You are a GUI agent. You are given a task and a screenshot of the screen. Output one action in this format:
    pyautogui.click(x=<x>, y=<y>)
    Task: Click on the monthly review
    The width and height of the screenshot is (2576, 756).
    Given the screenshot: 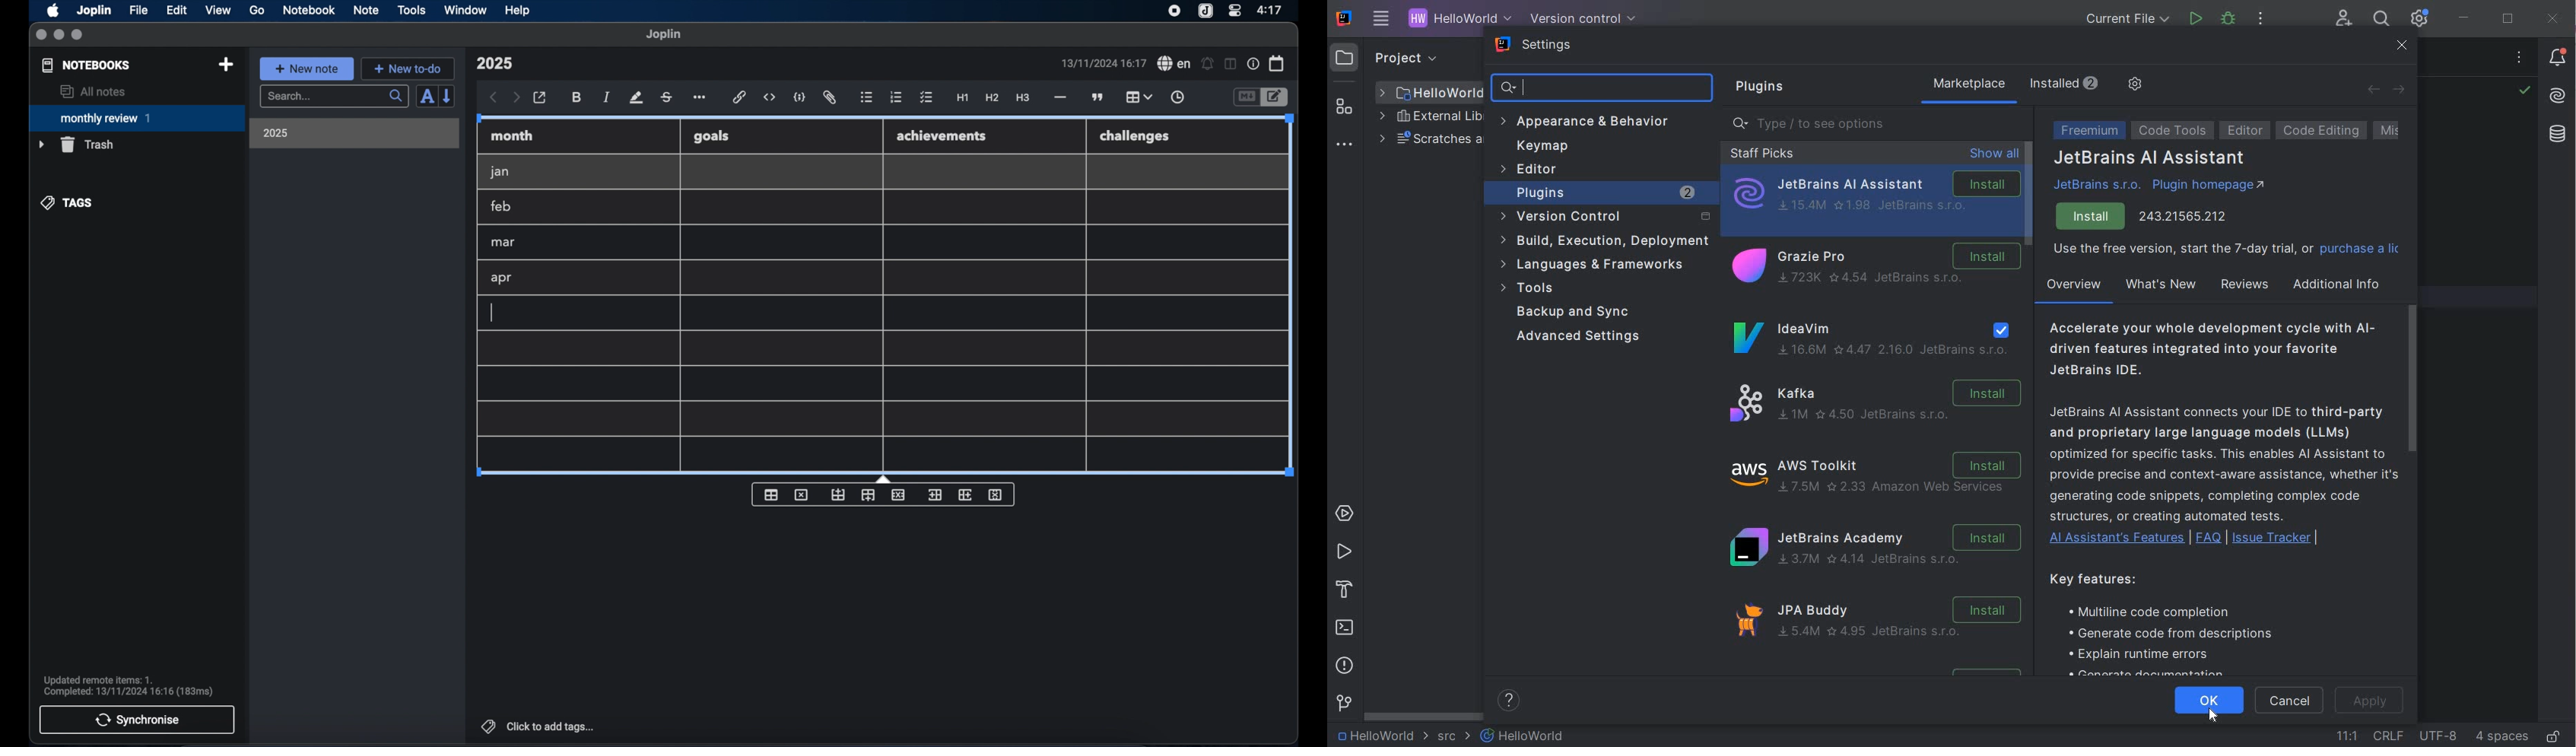 What is the action you would take?
    pyautogui.click(x=137, y=117)
    